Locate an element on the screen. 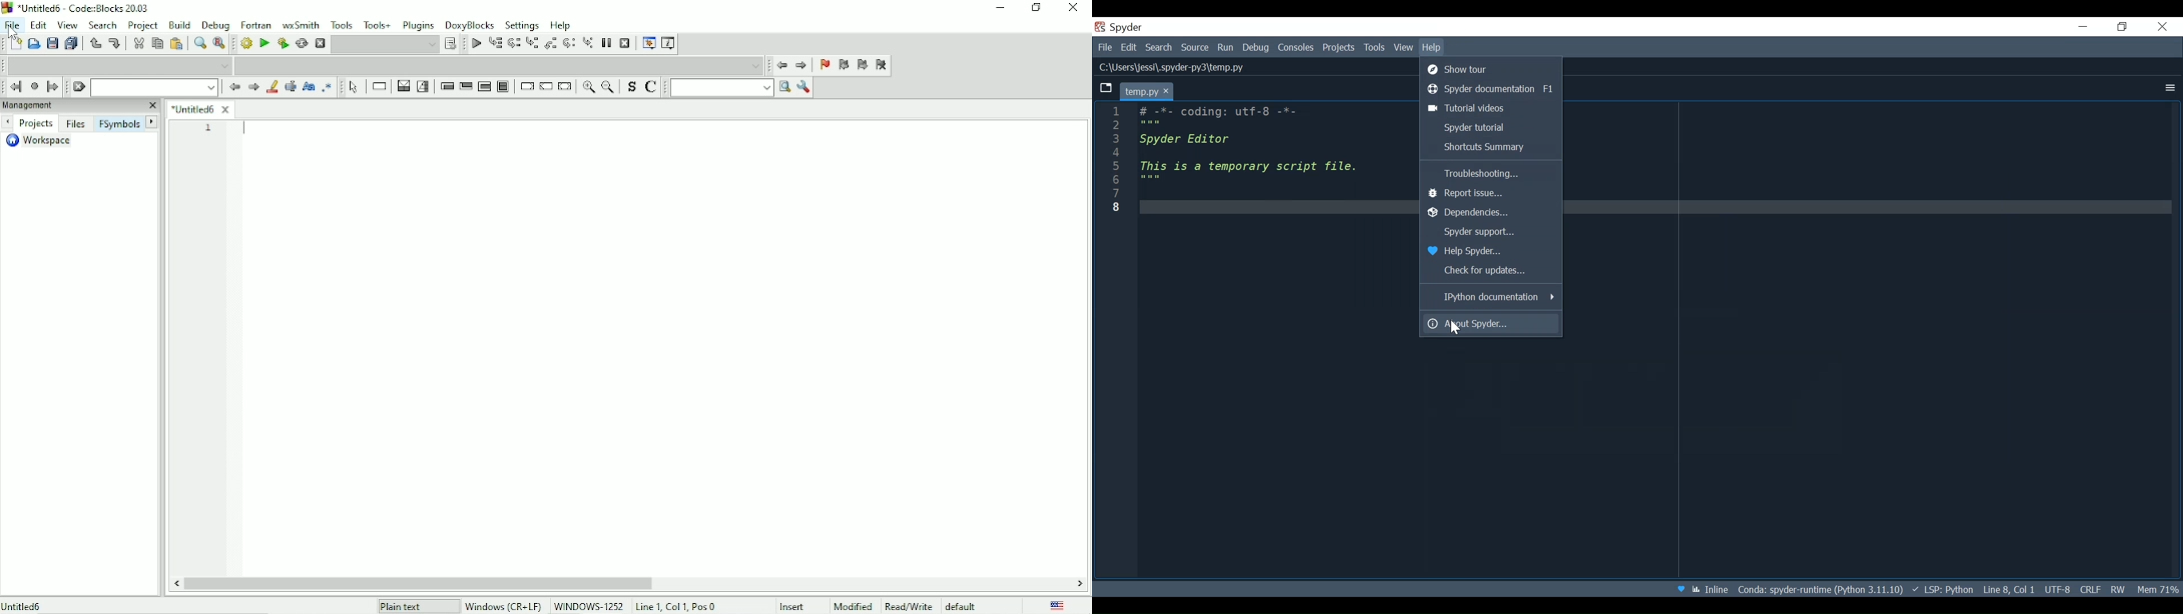 The image size is (2184, 616). Restore is located at coordinates (2124, 27).